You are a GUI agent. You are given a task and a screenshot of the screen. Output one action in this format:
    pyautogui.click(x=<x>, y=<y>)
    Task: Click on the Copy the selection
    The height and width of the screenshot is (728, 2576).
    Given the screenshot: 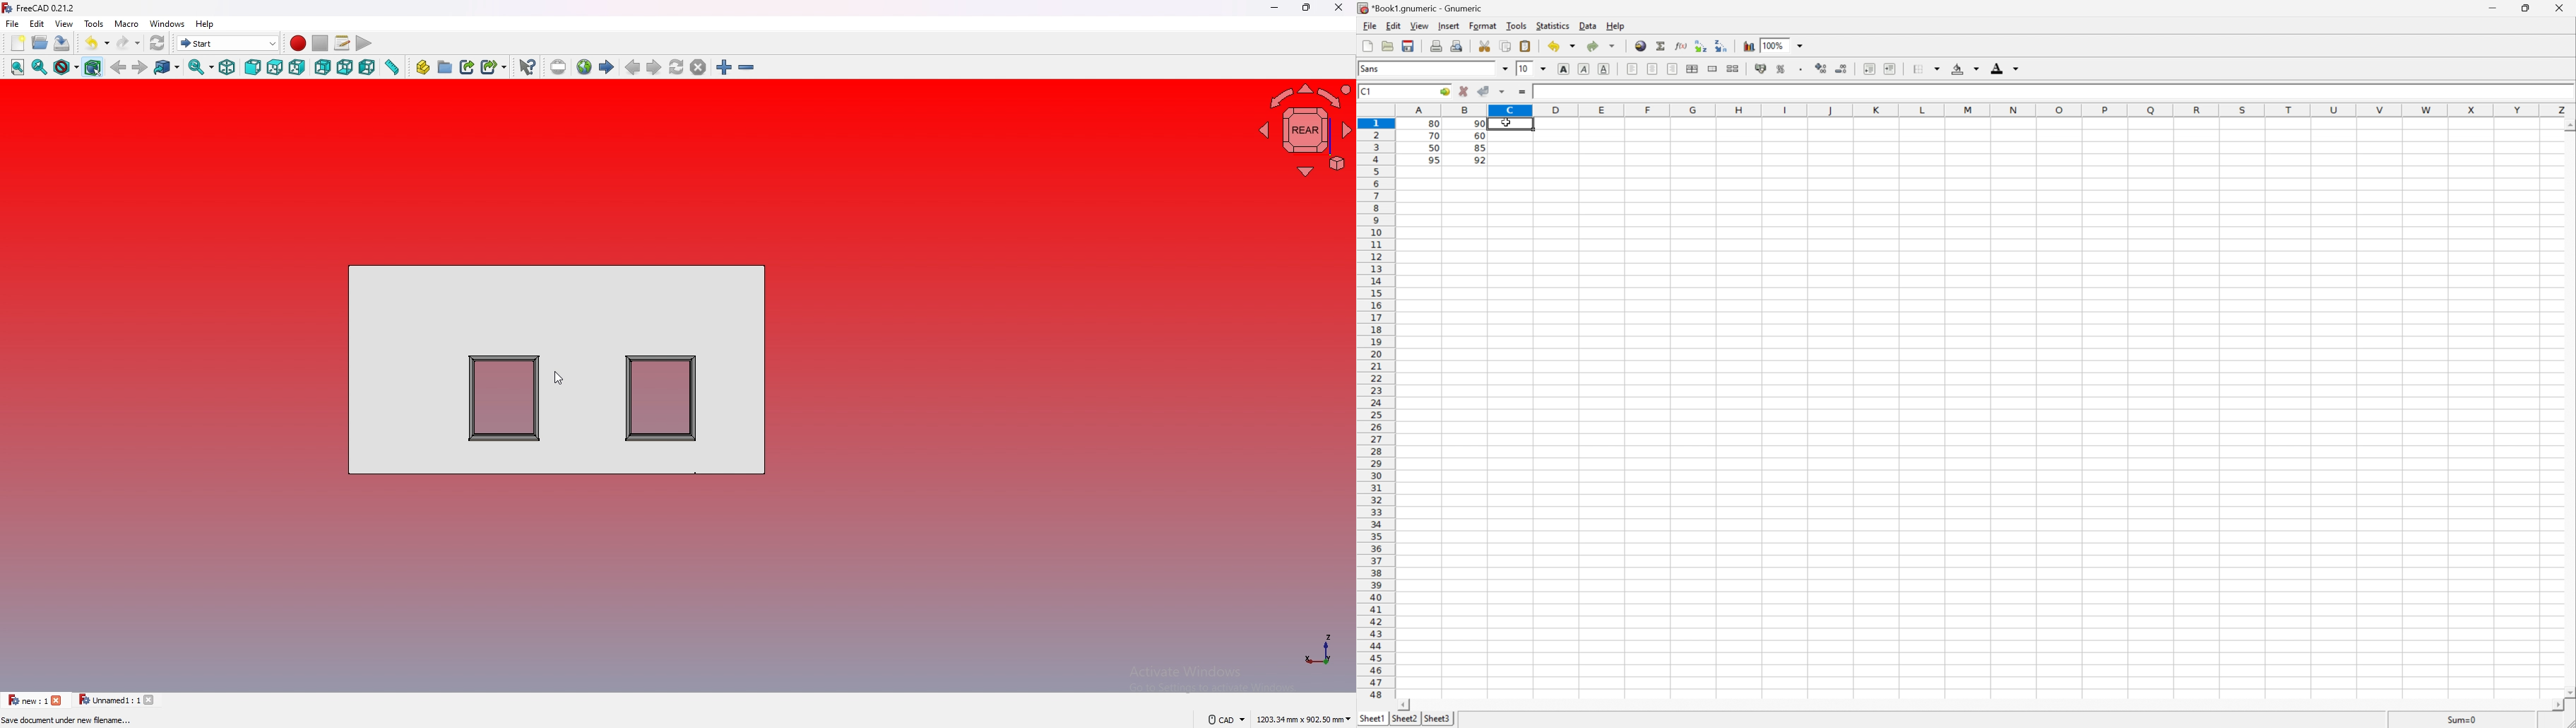 What is the action you would take?
    pyautogui.click(x=1506, y=45)
    